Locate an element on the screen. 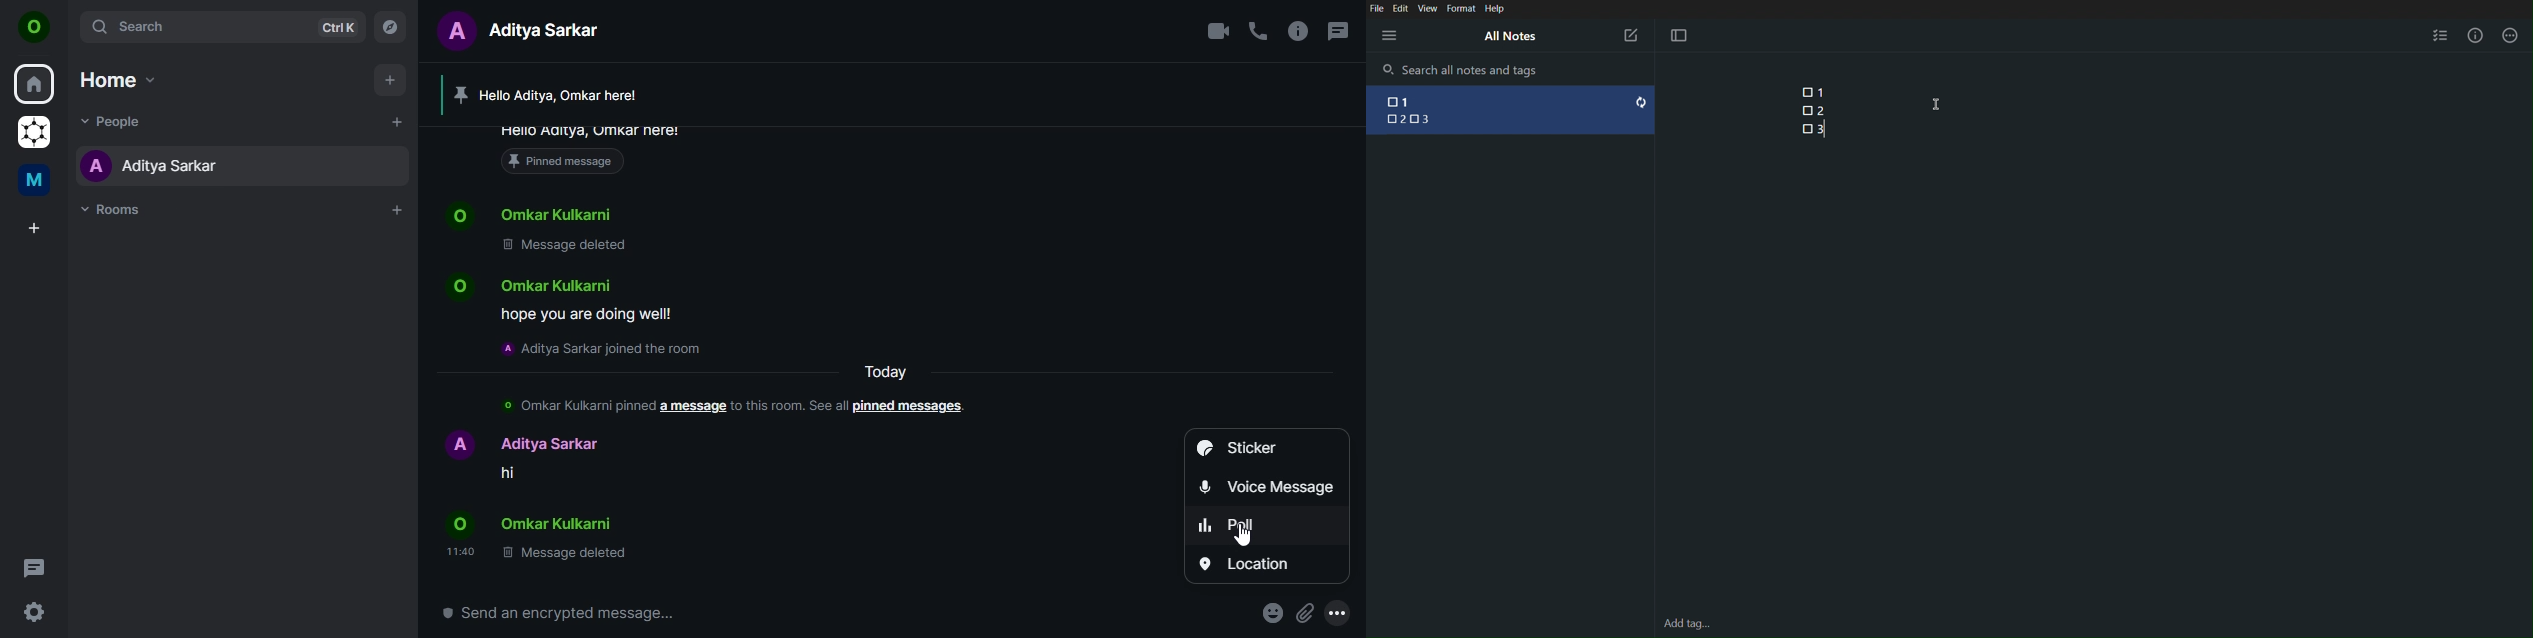 This screenshot has height=644, width=2548. © Omkar Kulkarni pinned a message to this room. See all pinned messages is located at coordinates (570, 404).